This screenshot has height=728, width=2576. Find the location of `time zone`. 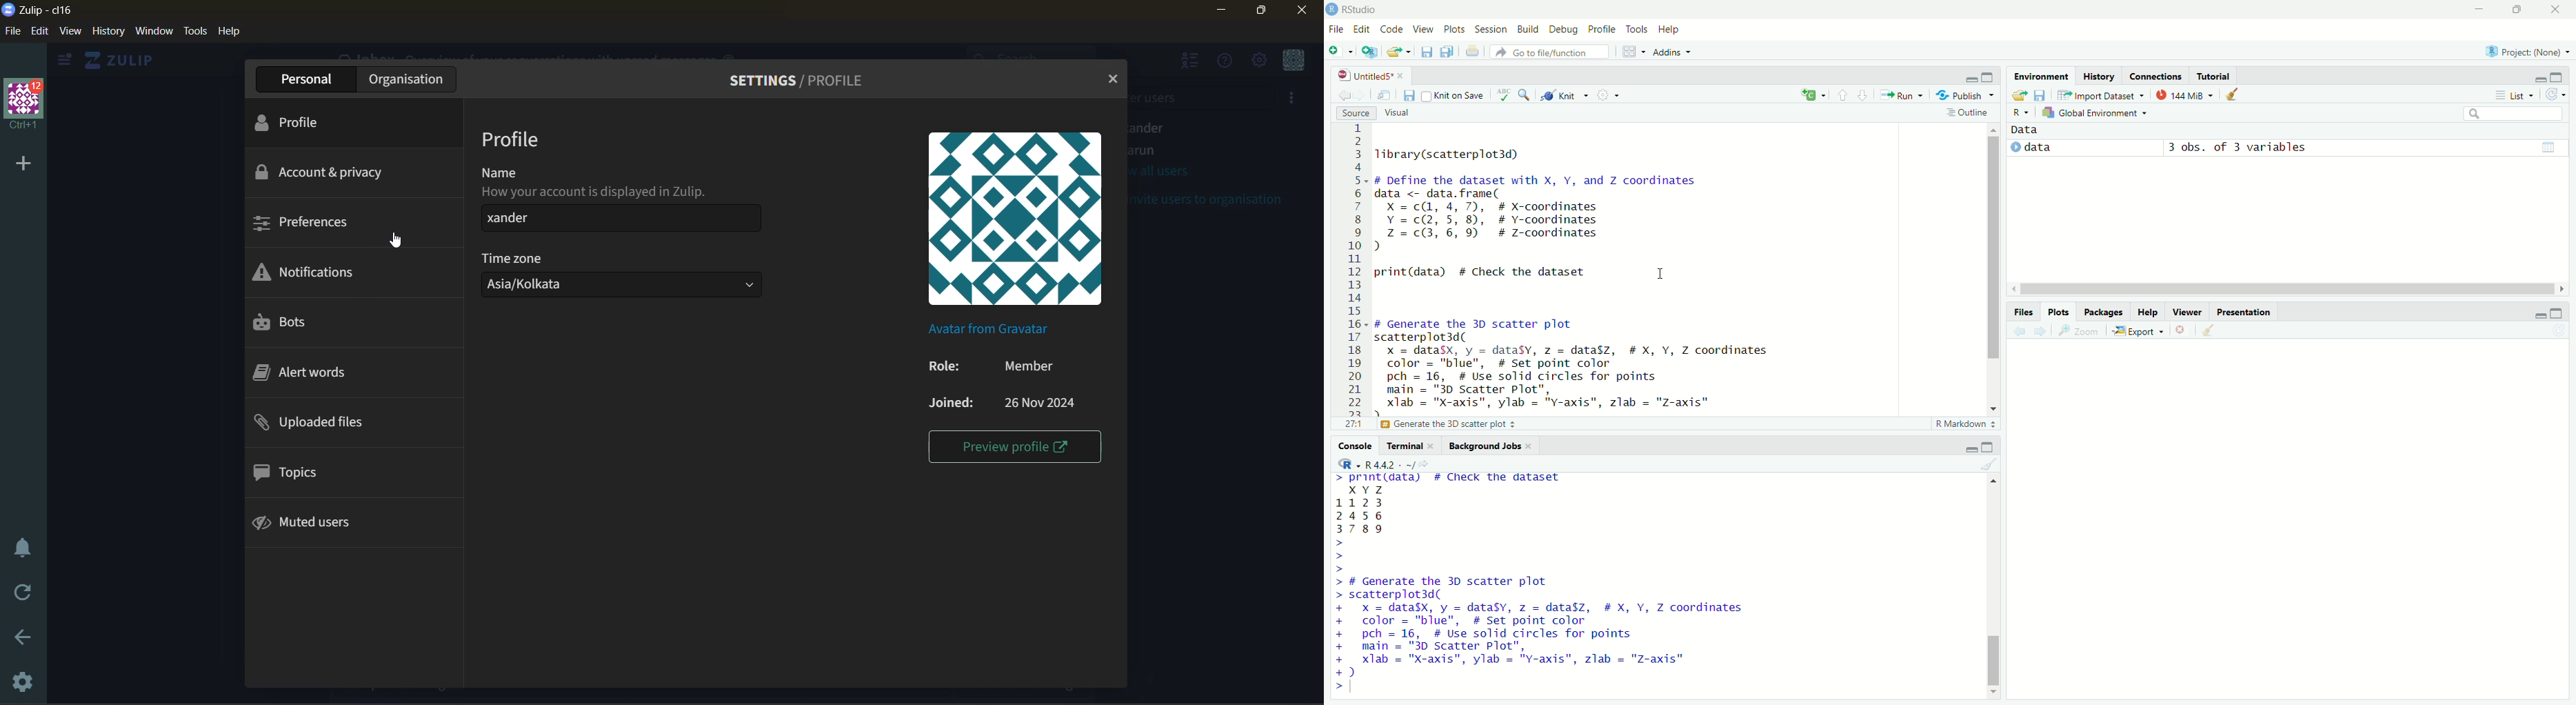

time zone is located at coordinates (629, 275).